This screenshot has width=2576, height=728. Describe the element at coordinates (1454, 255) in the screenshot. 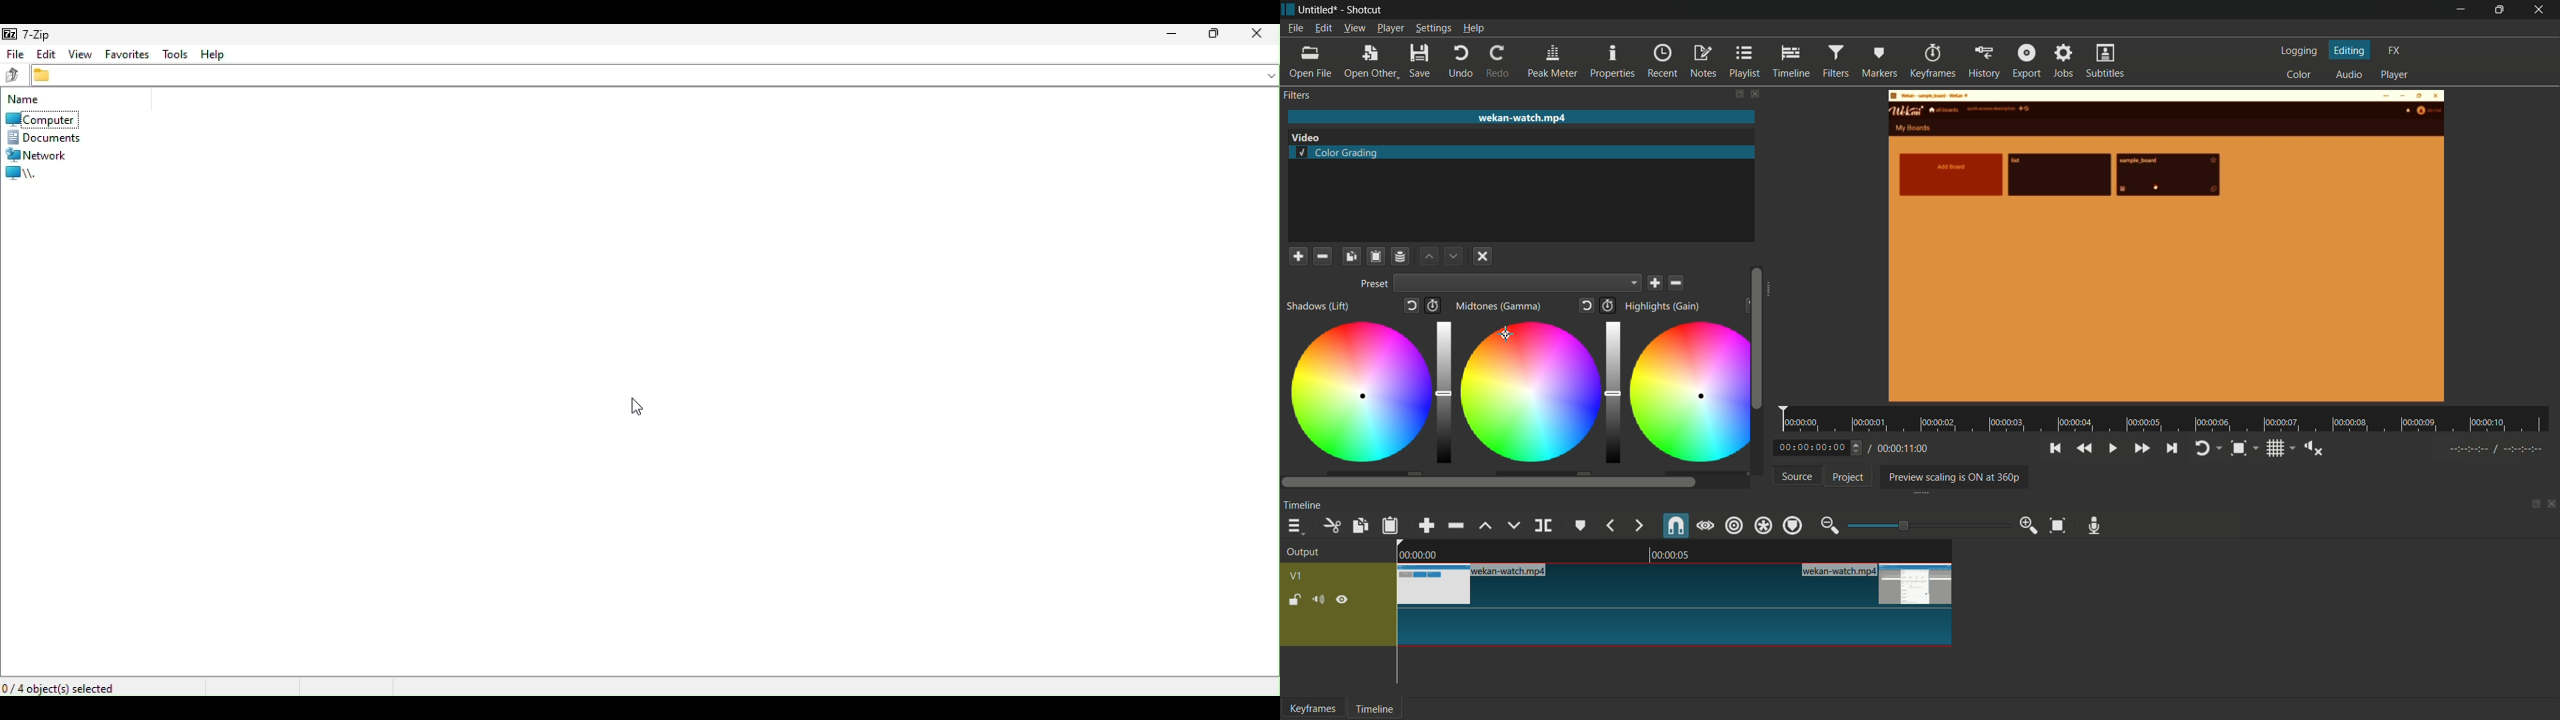

I see `move filter down` at that location.